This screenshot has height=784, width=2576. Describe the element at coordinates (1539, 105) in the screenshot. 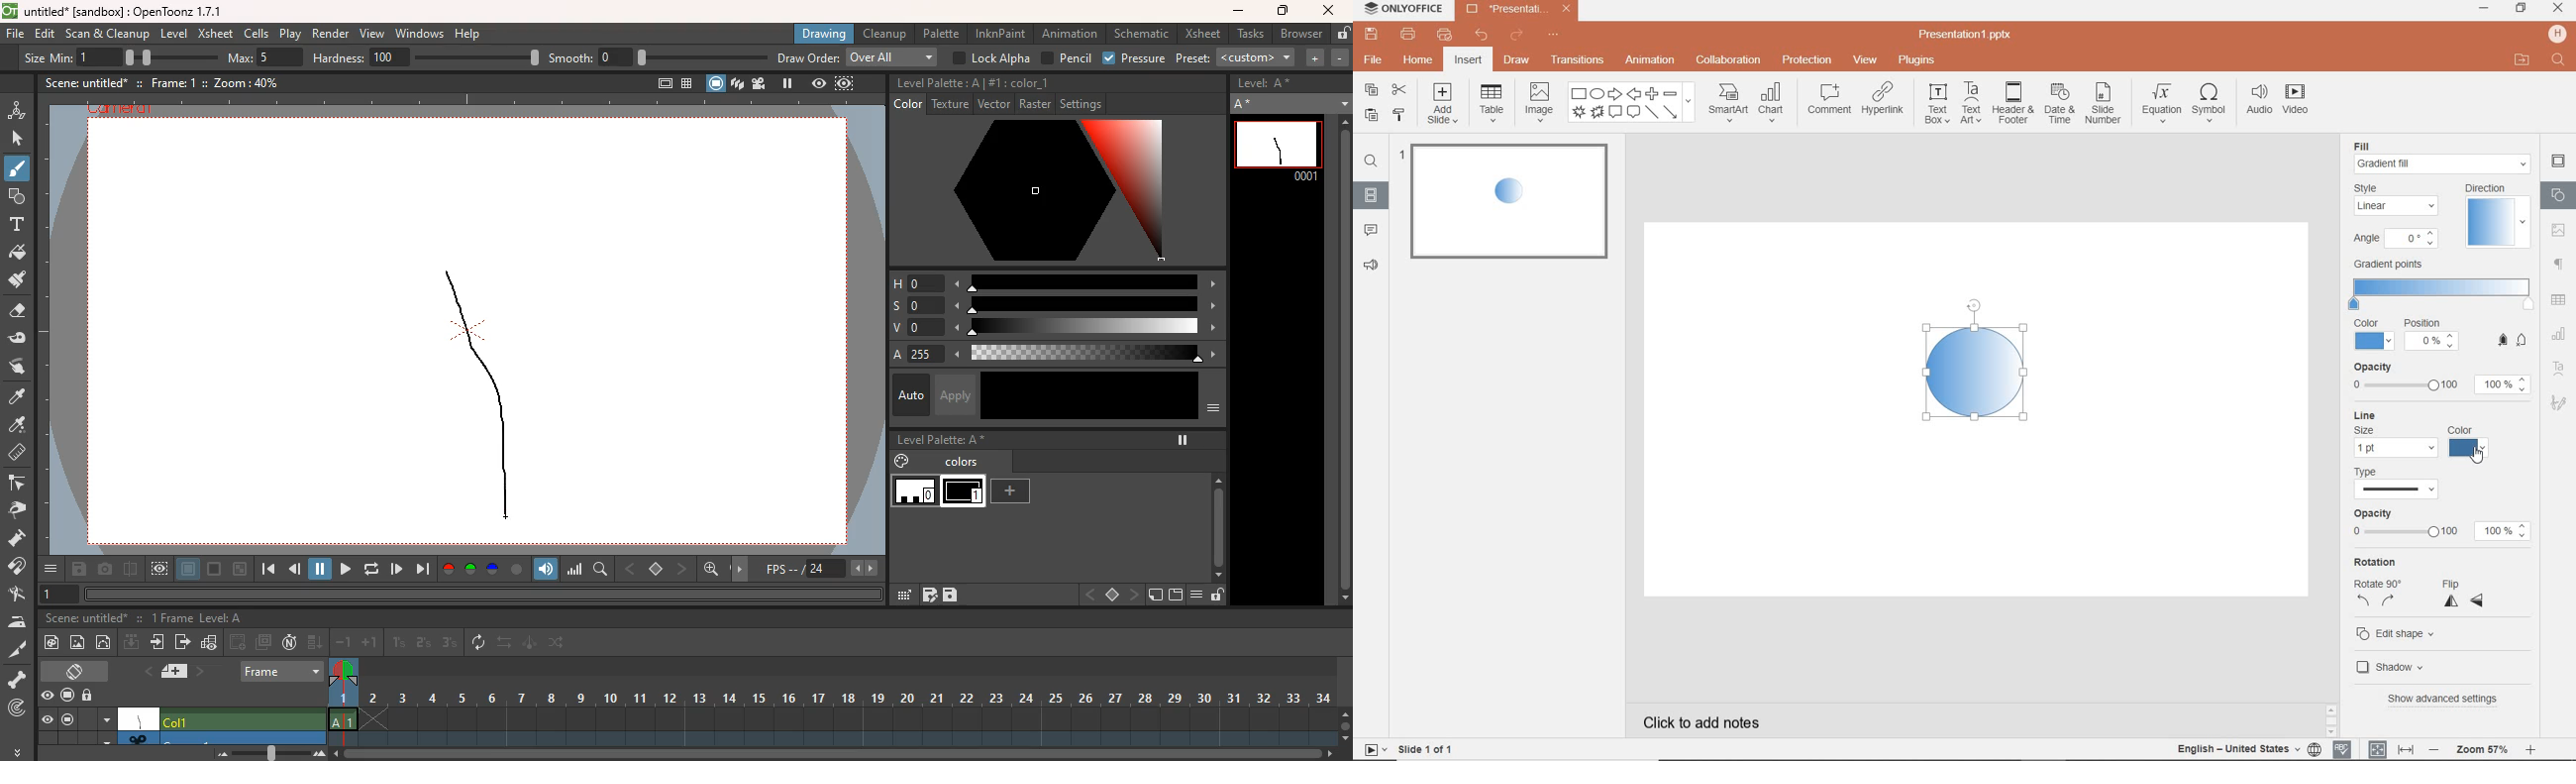

I see `image` at that location.